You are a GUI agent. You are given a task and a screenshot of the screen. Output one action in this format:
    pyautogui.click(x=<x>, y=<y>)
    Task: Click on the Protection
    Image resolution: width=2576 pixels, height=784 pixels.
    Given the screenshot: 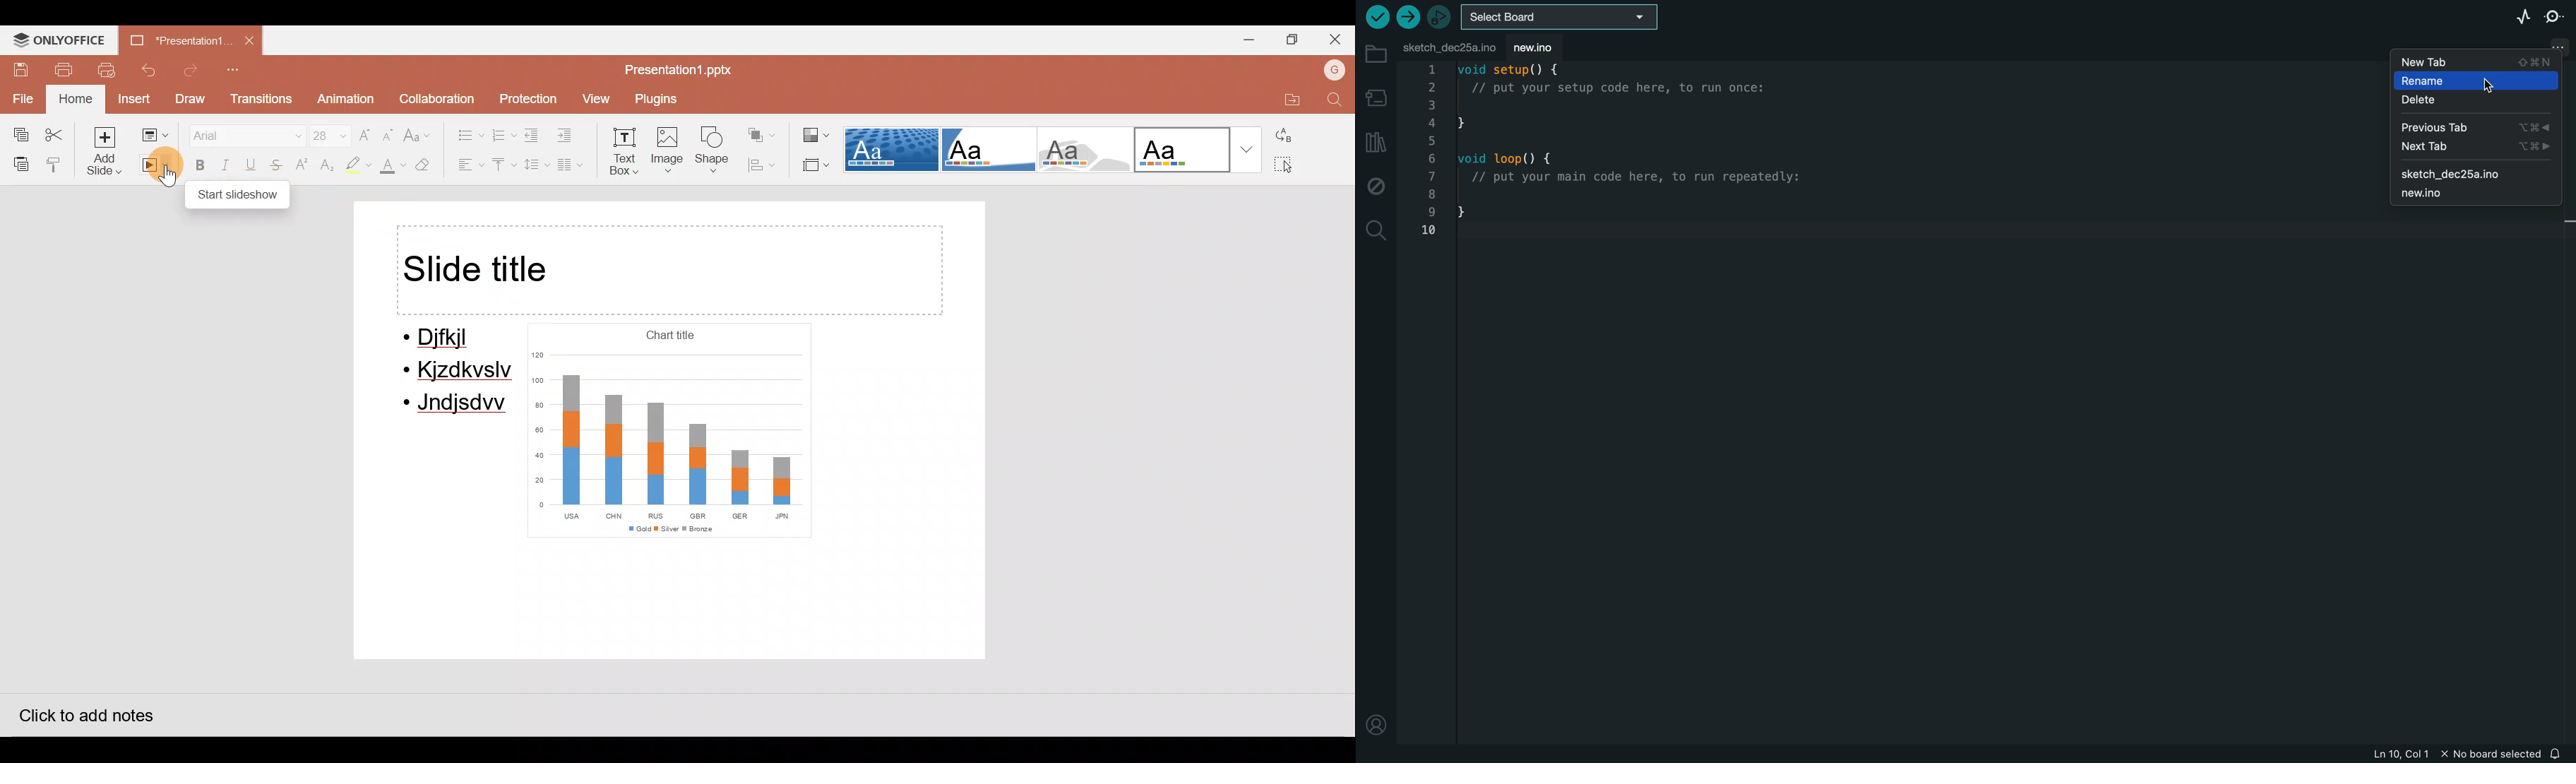 What is the action you would take?
    pyautogui.click(x=528, y=96)
    